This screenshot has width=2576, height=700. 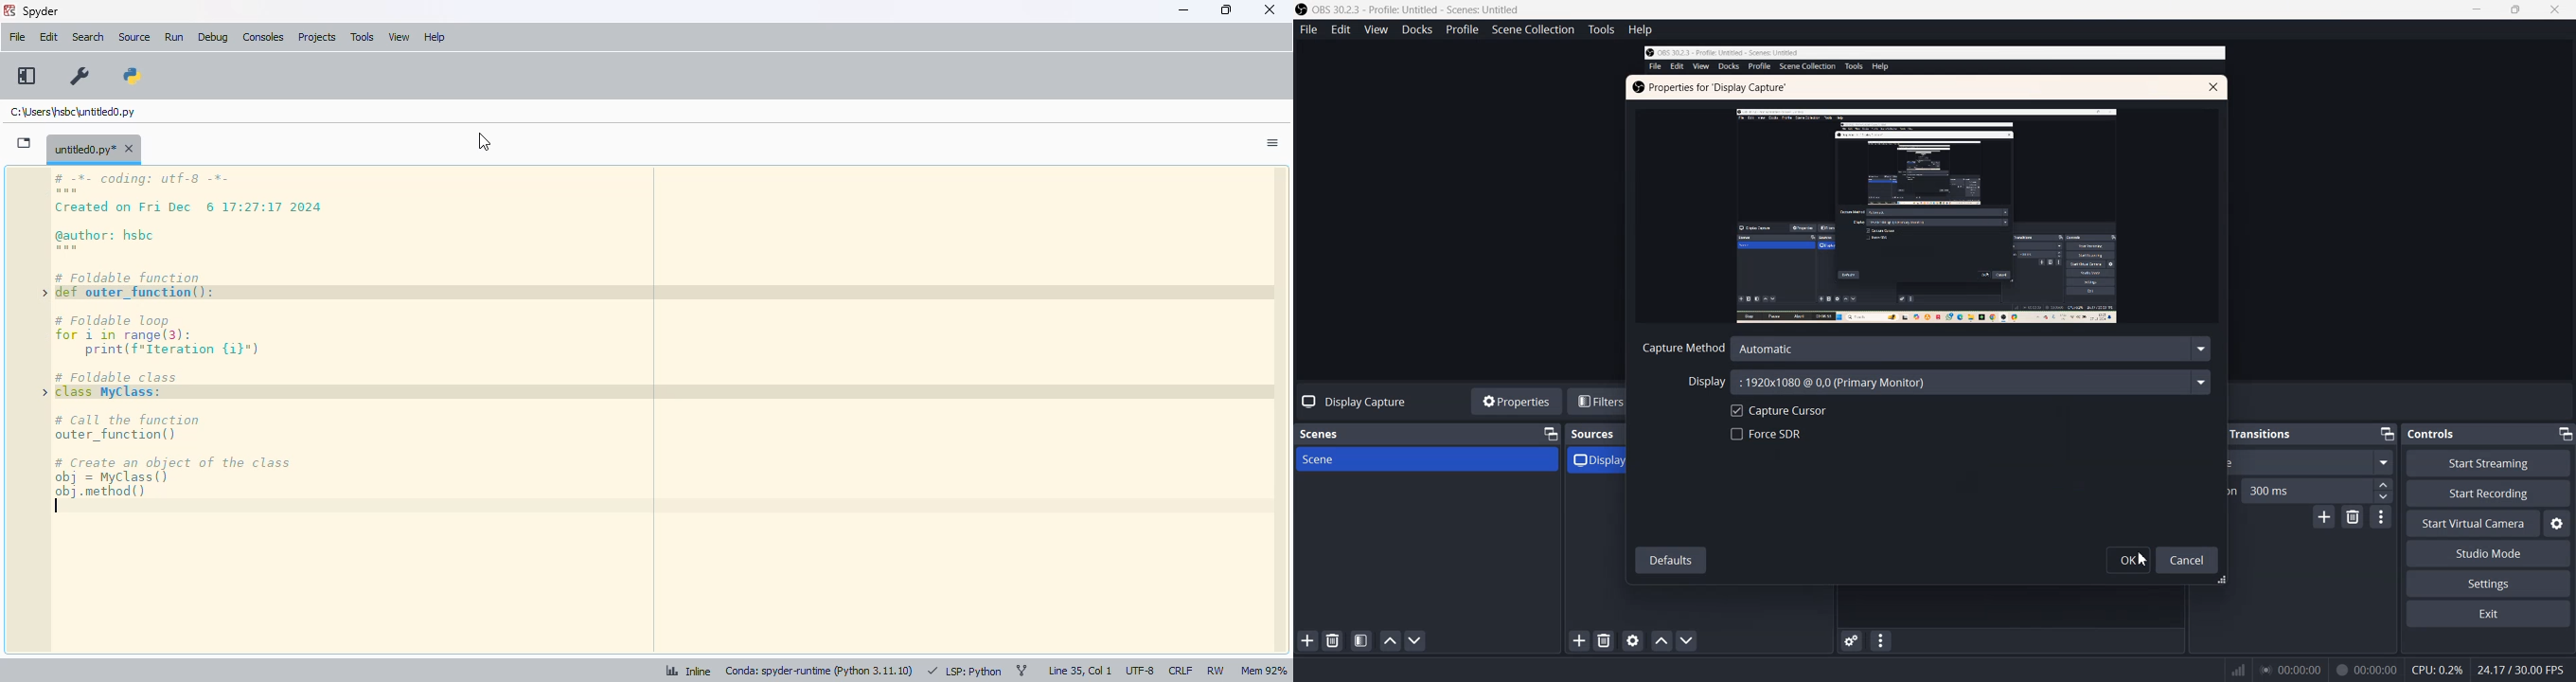 I want to click on Remove Selected scene, so click(x=1333, y=641).